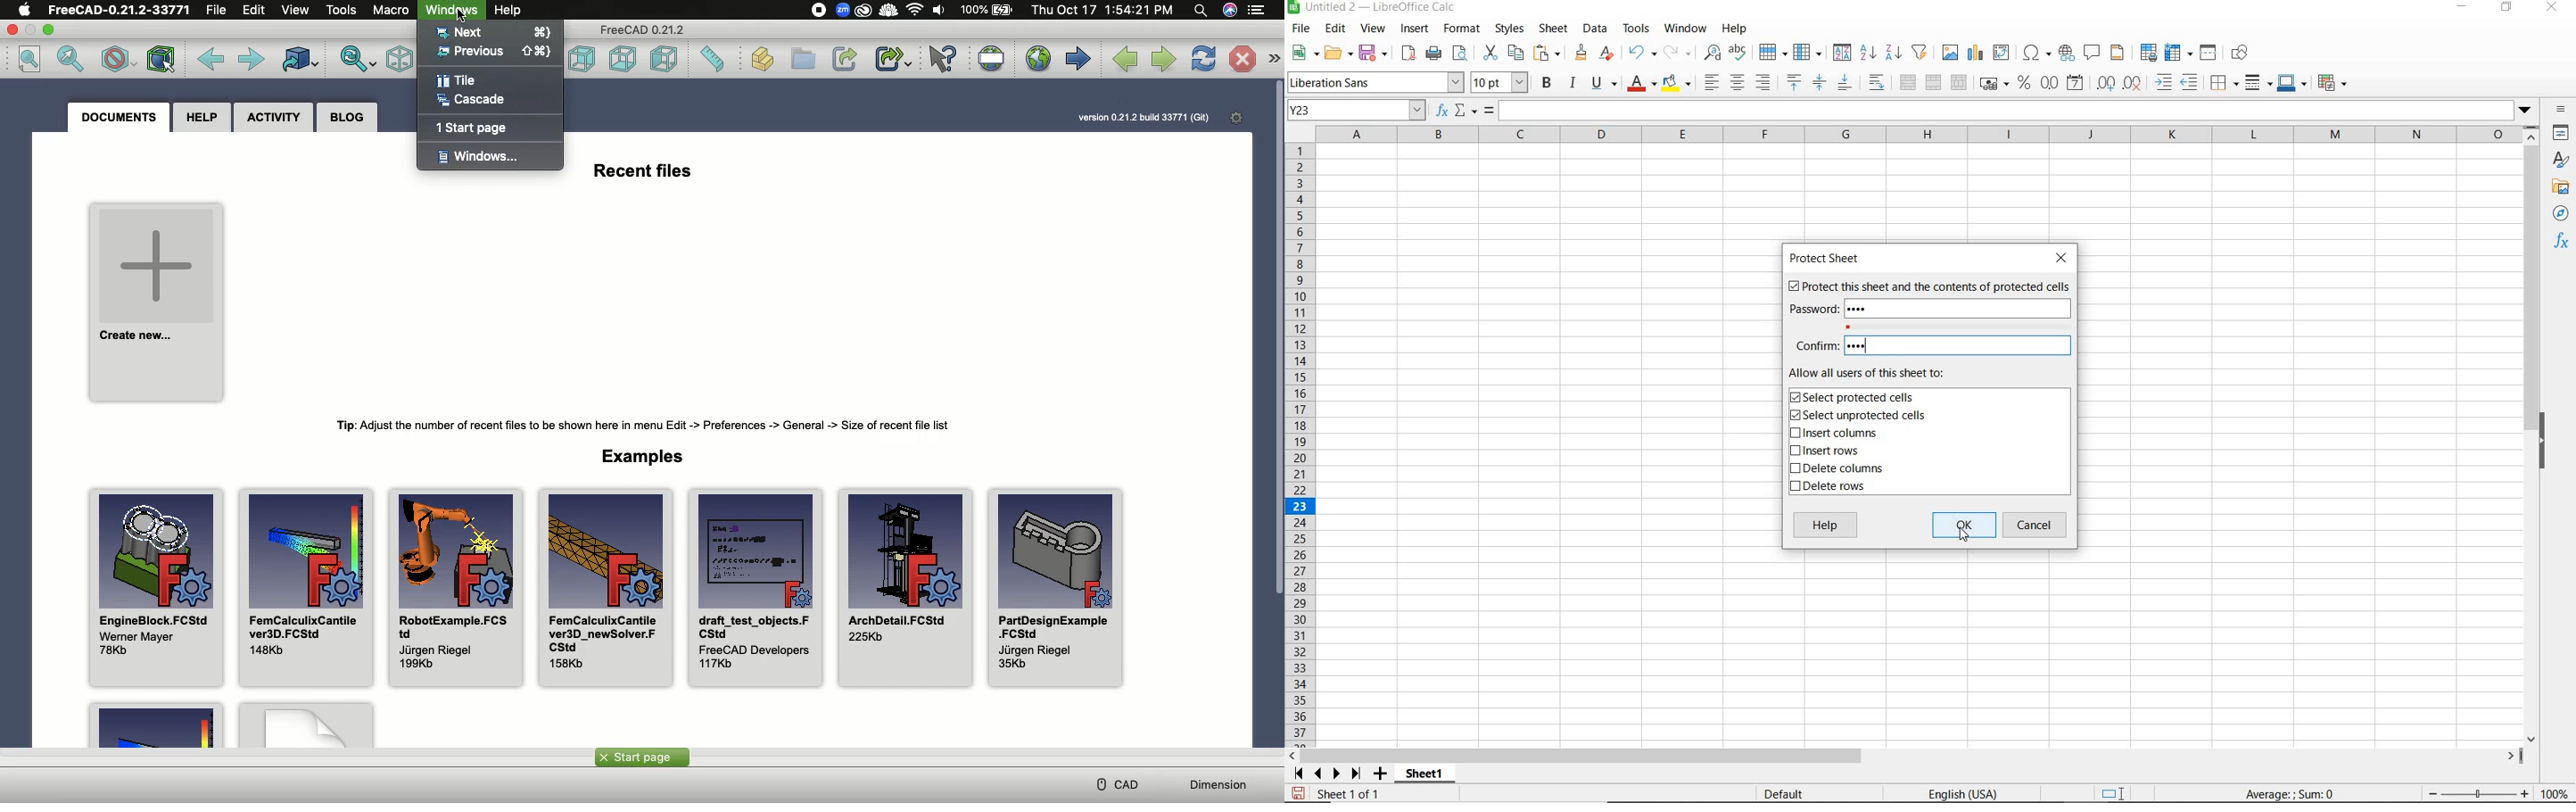 This screenshot has width=2576, height=812. I want to click on Isometric, so click(401, 60).